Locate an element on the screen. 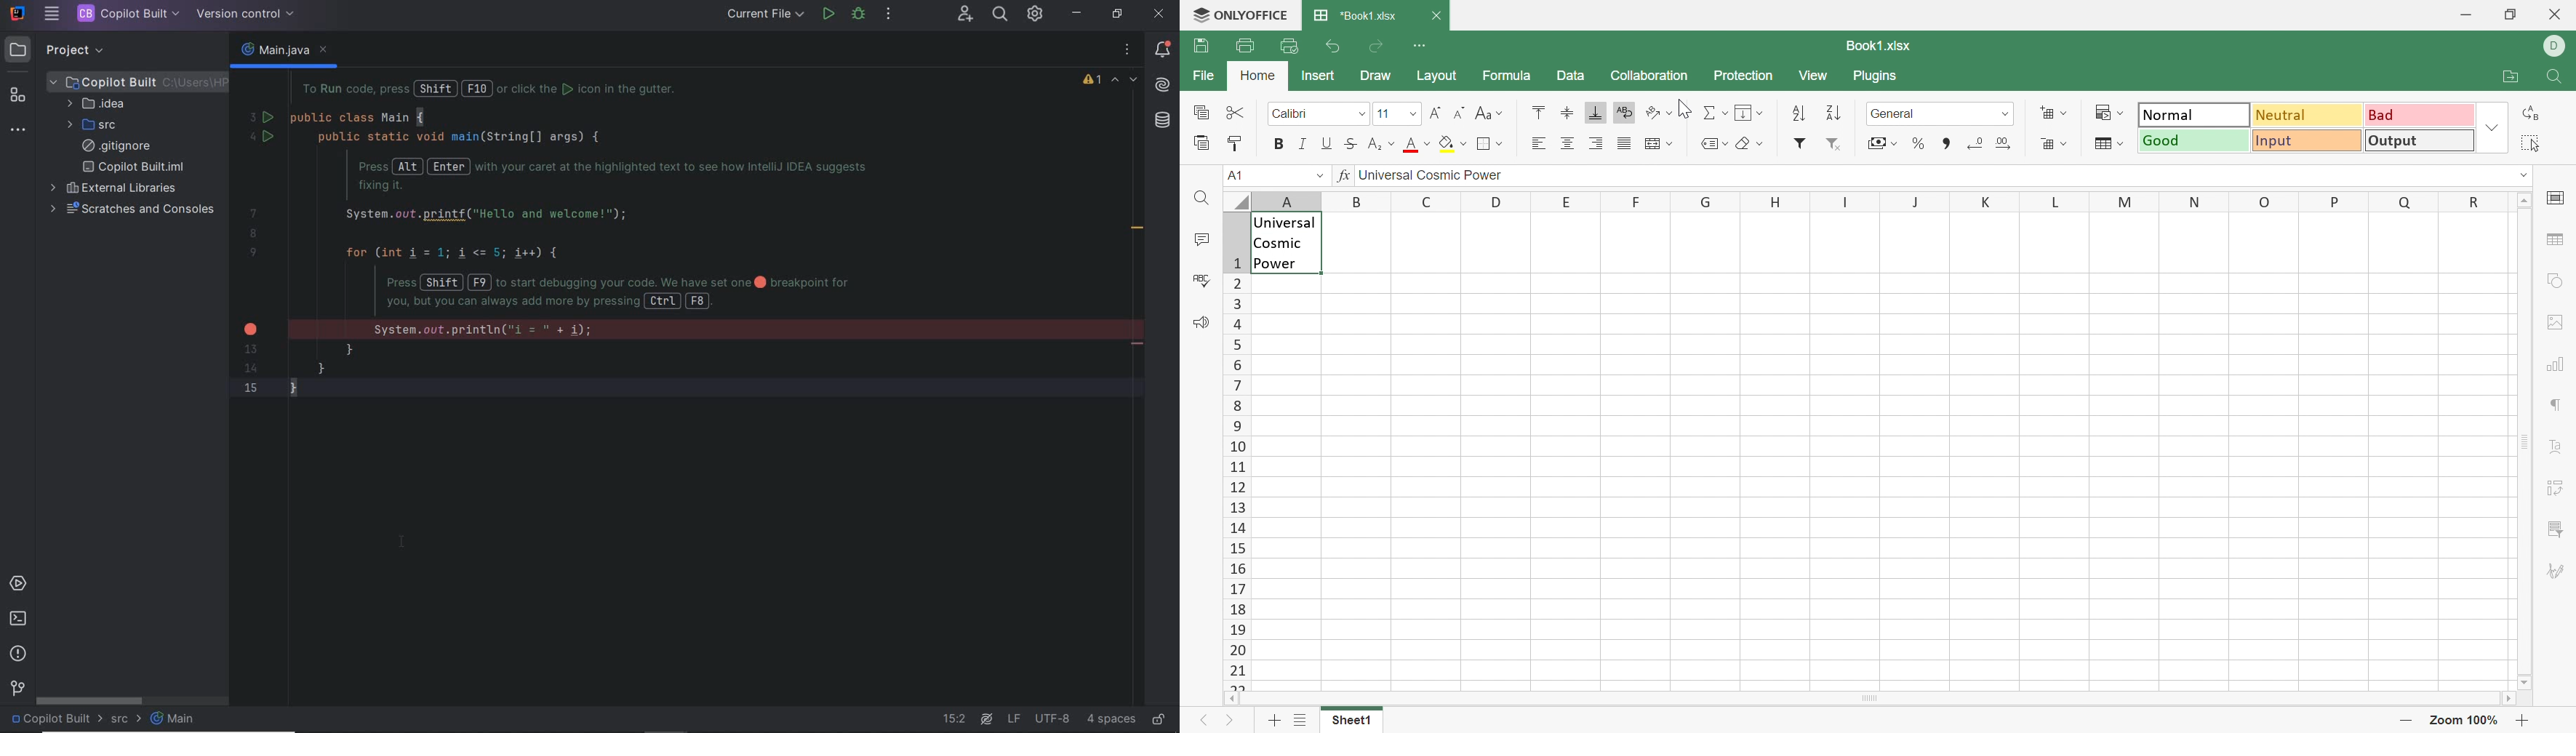 This screenshot has height=756, width=2576. A1 is located at coordinates (1237, 177).